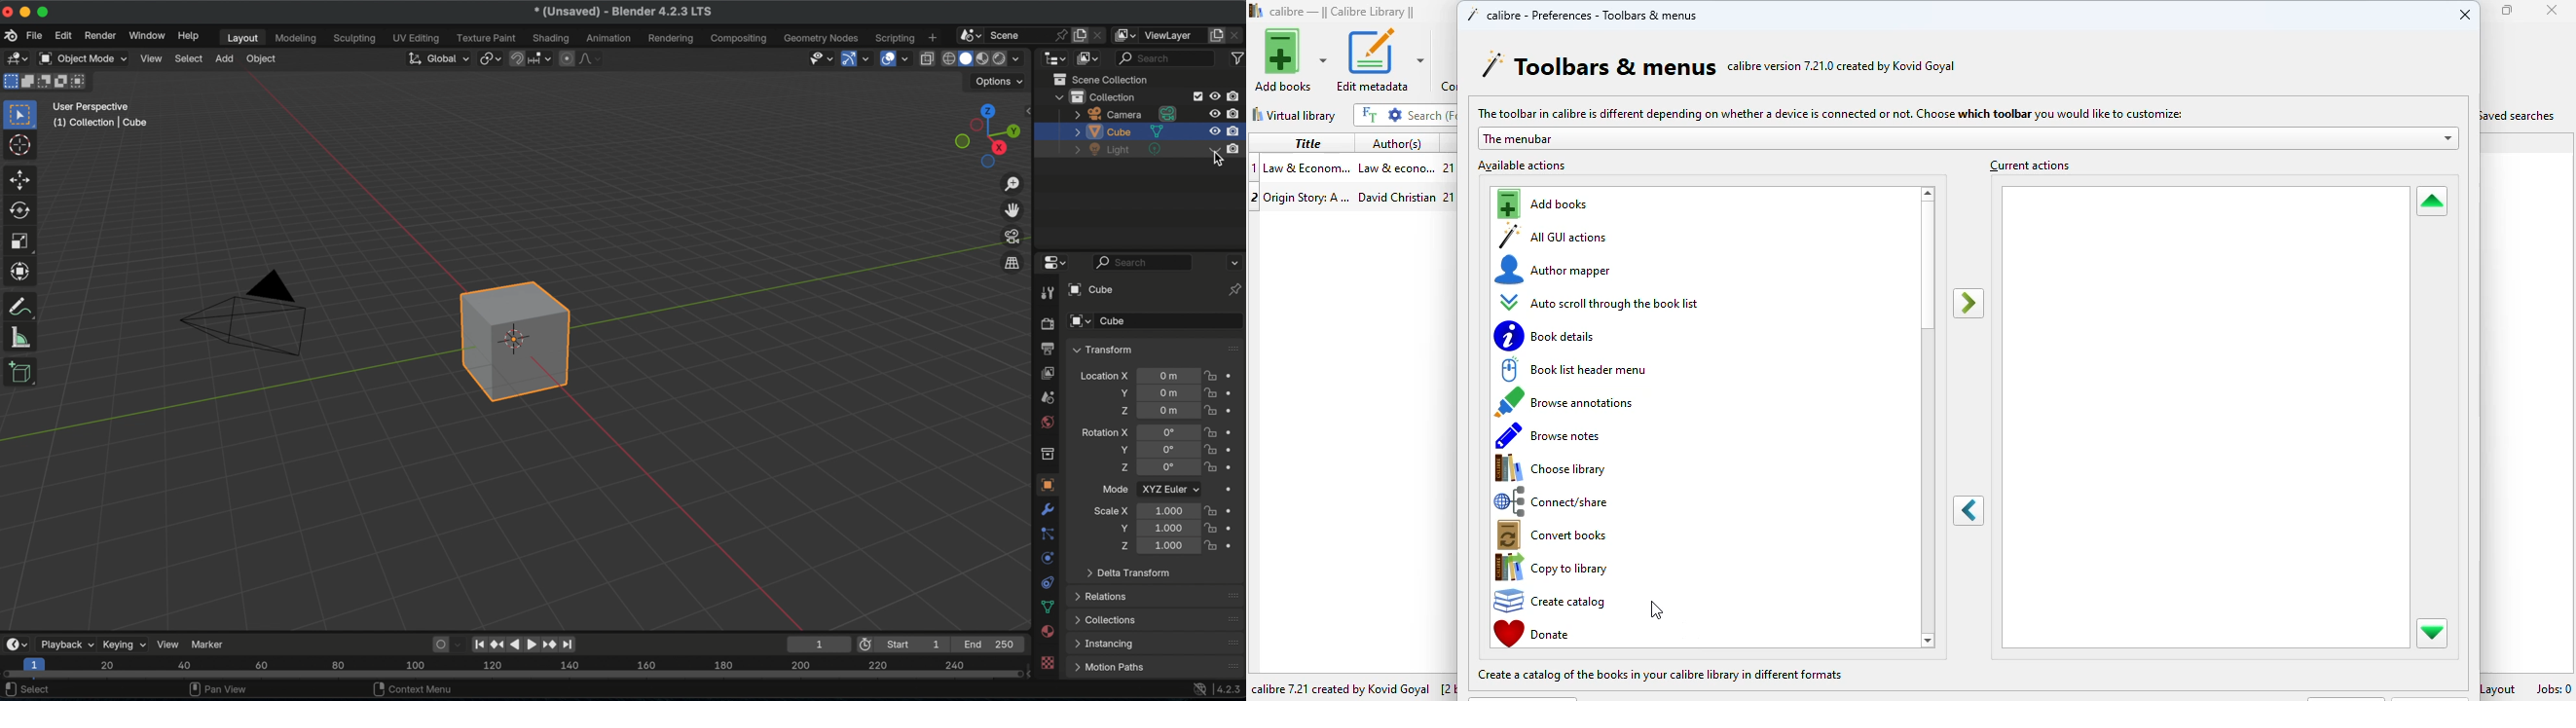 This screenshot has height=728, width=2576. I want to click on disabled light source toggle, so click(1212, 147).